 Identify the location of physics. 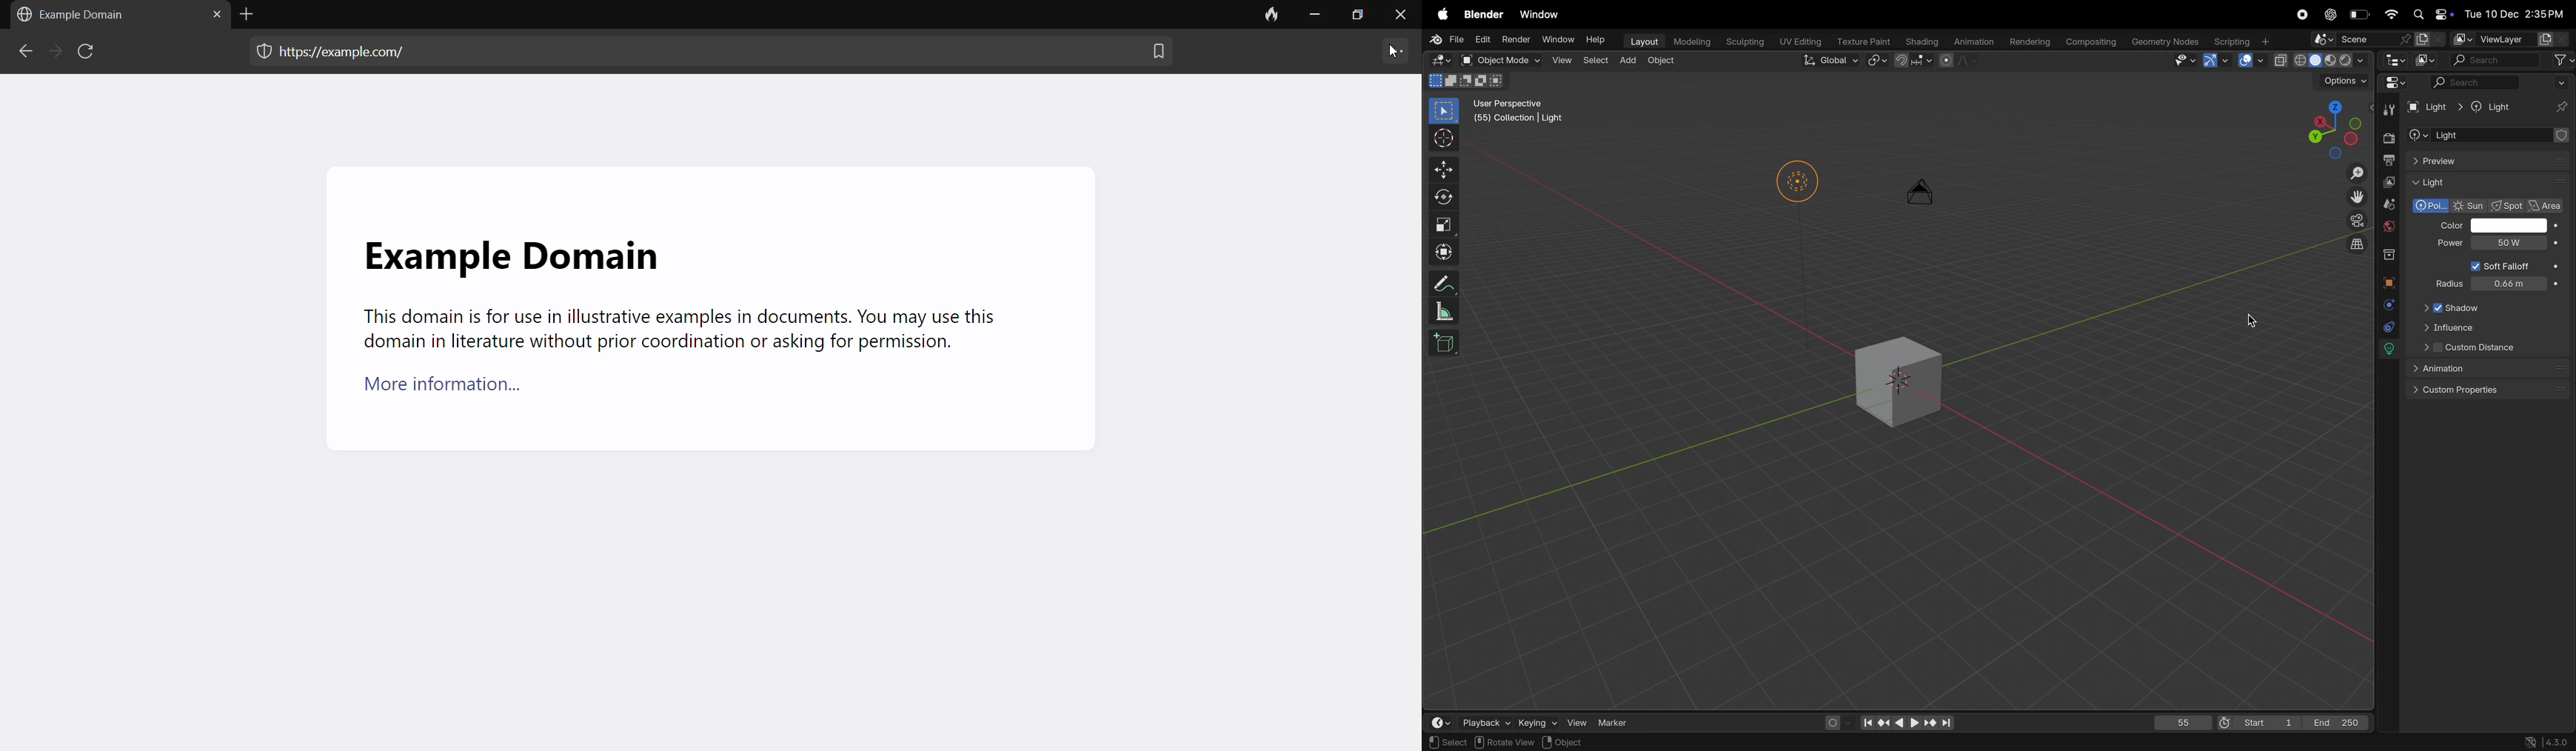
(2386, 305).